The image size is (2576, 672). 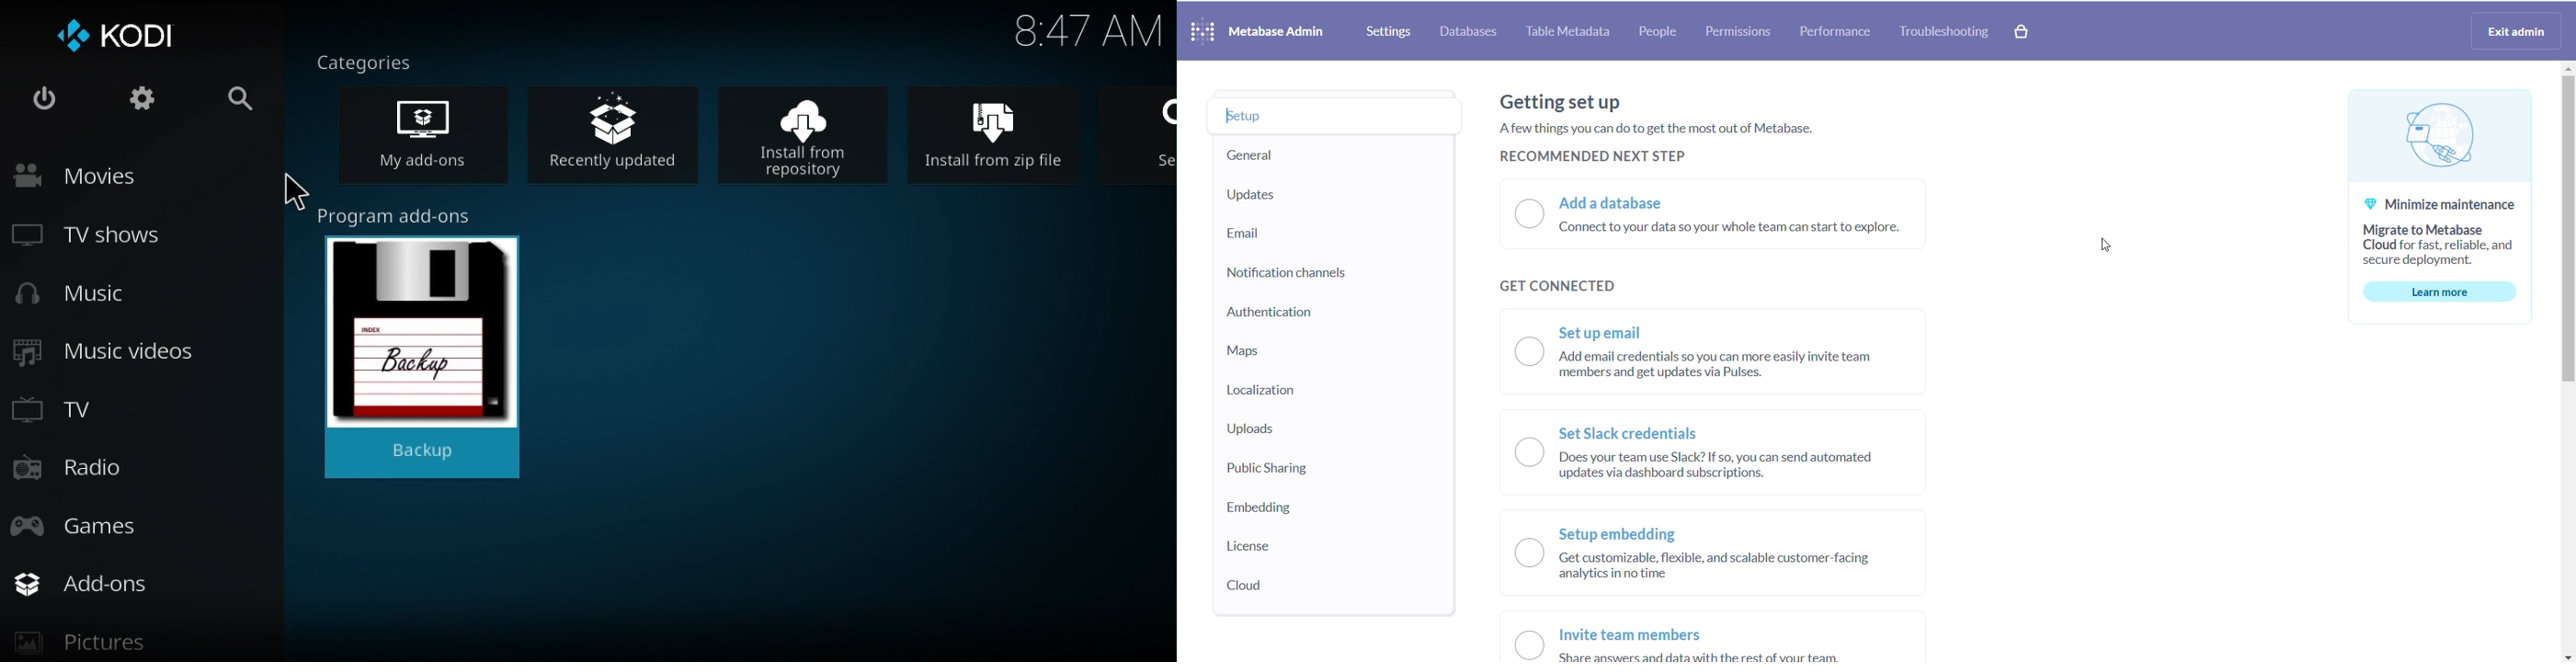 What do you see at coordinates (1202, 34) in the screenshot?
I see `metabase logo` at bounding box center [1202, 34].